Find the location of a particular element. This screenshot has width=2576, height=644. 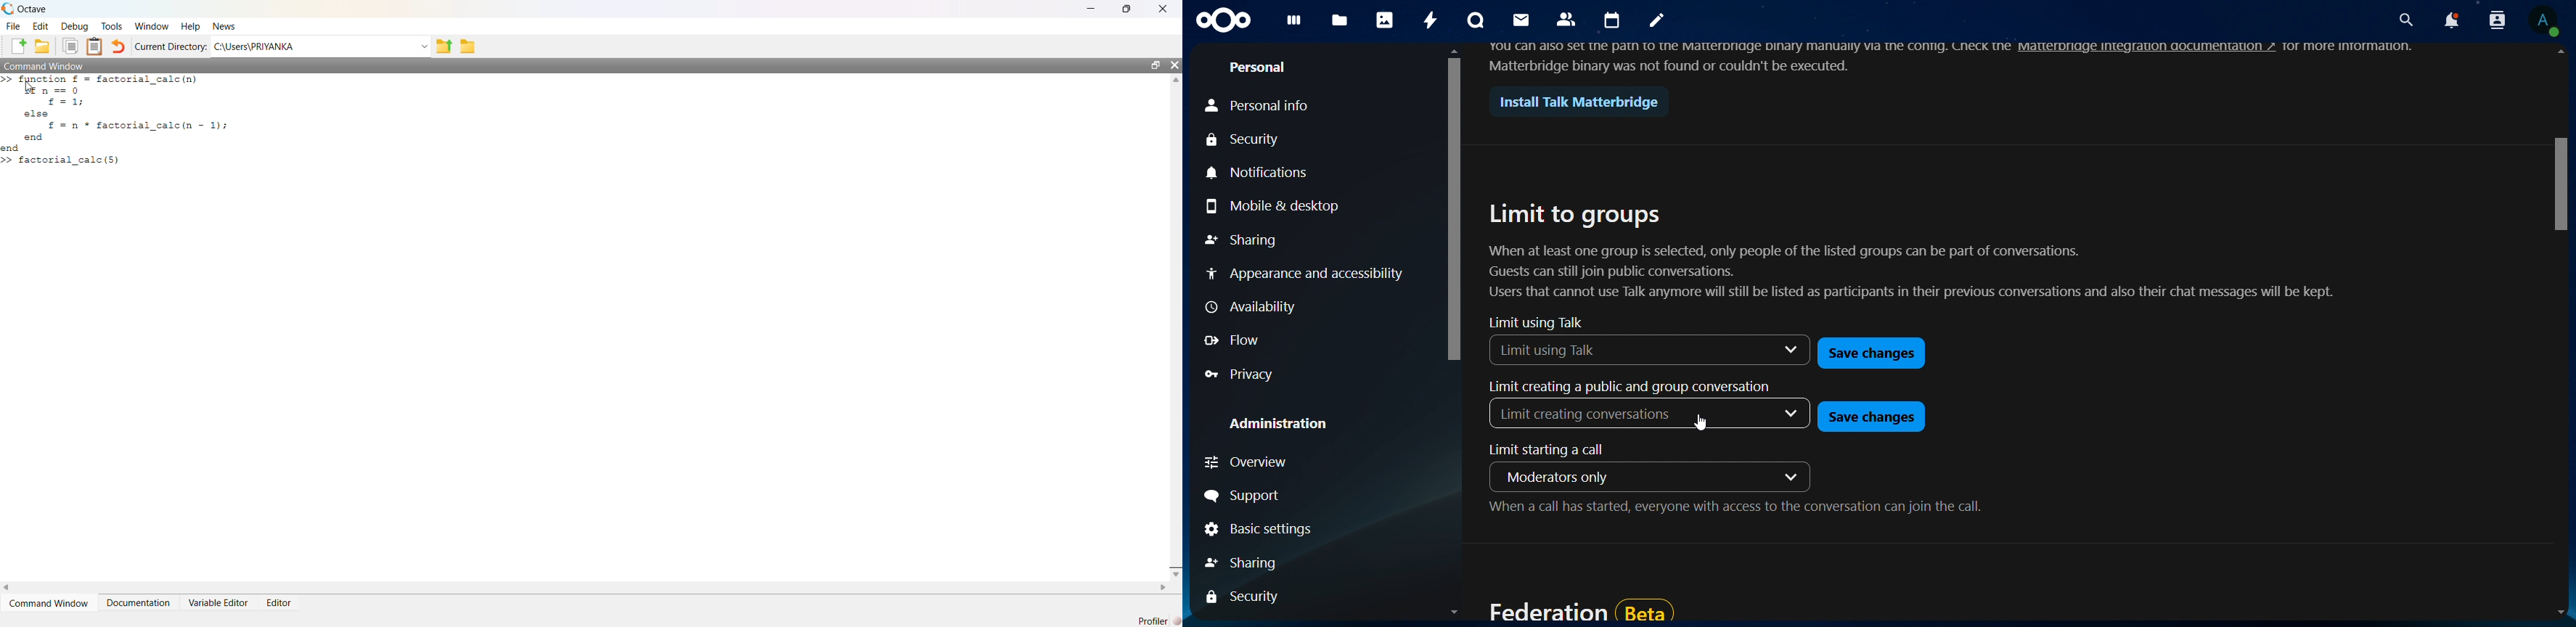

limit starting a call is located at coordinates (1553, 448).